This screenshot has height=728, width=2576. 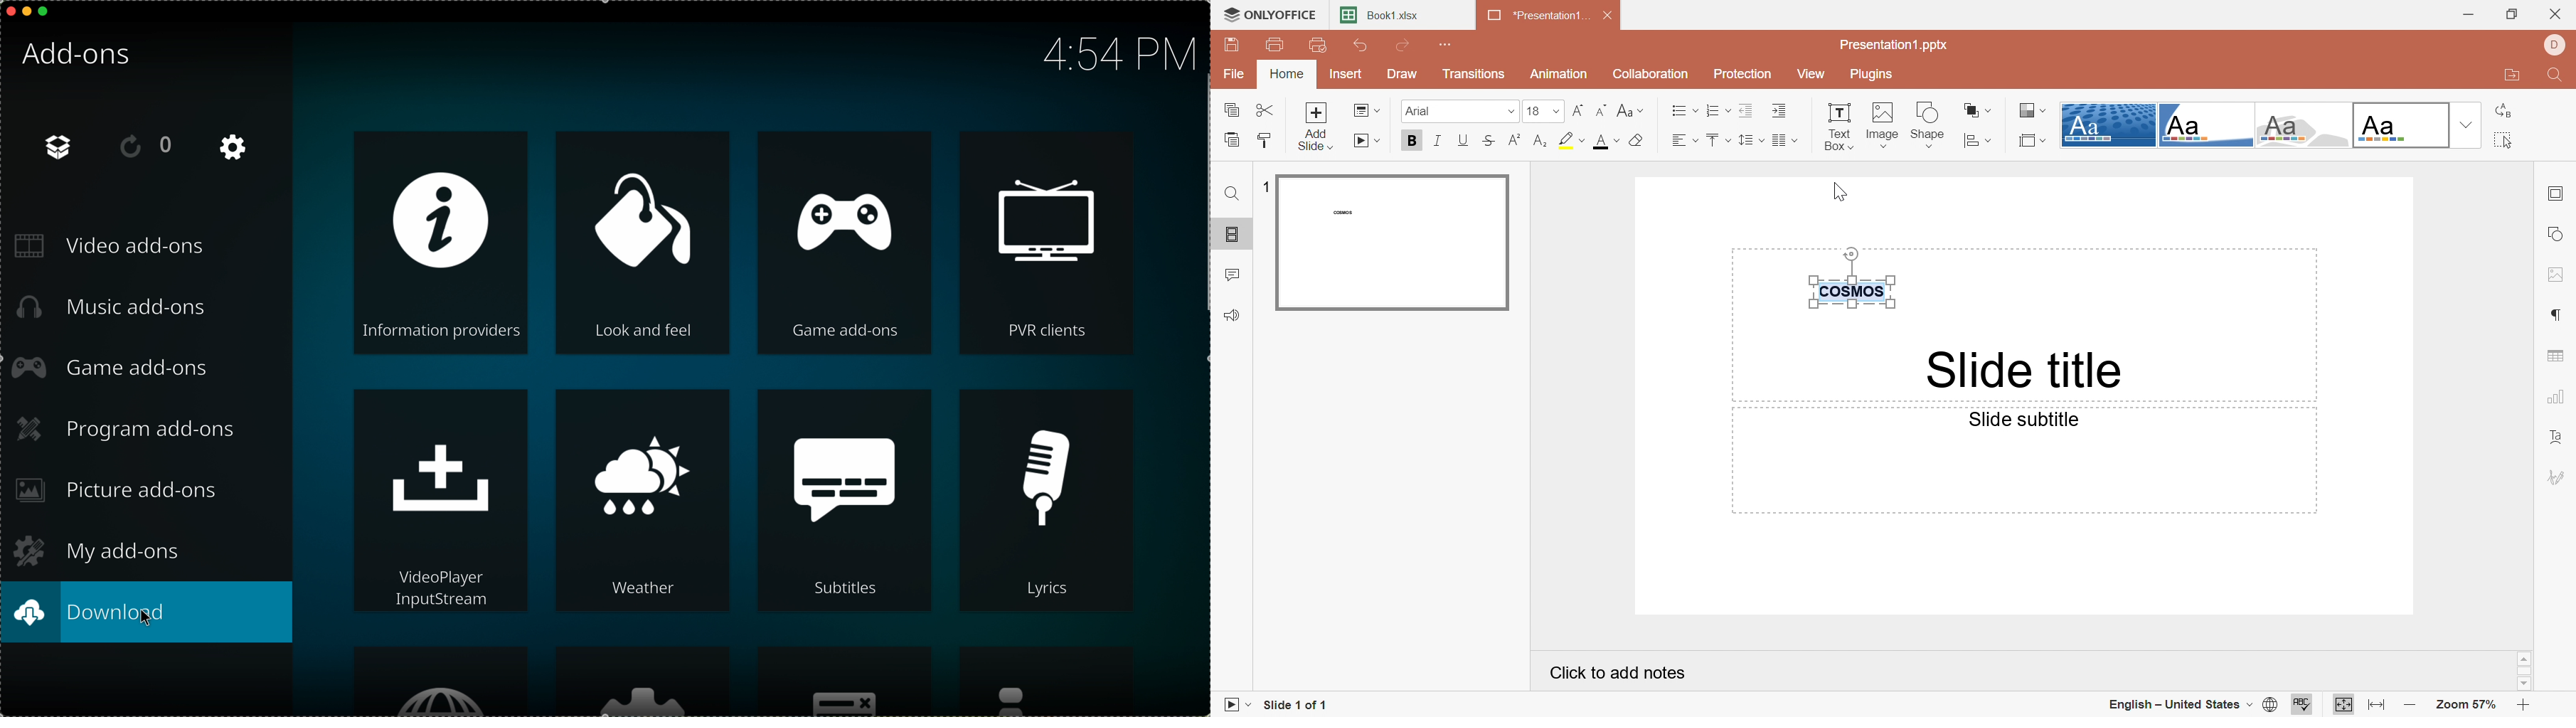 What do you see at coordinates (28, 11) in the screenshot?
I see `minimize` at bounding box center [28, 11].